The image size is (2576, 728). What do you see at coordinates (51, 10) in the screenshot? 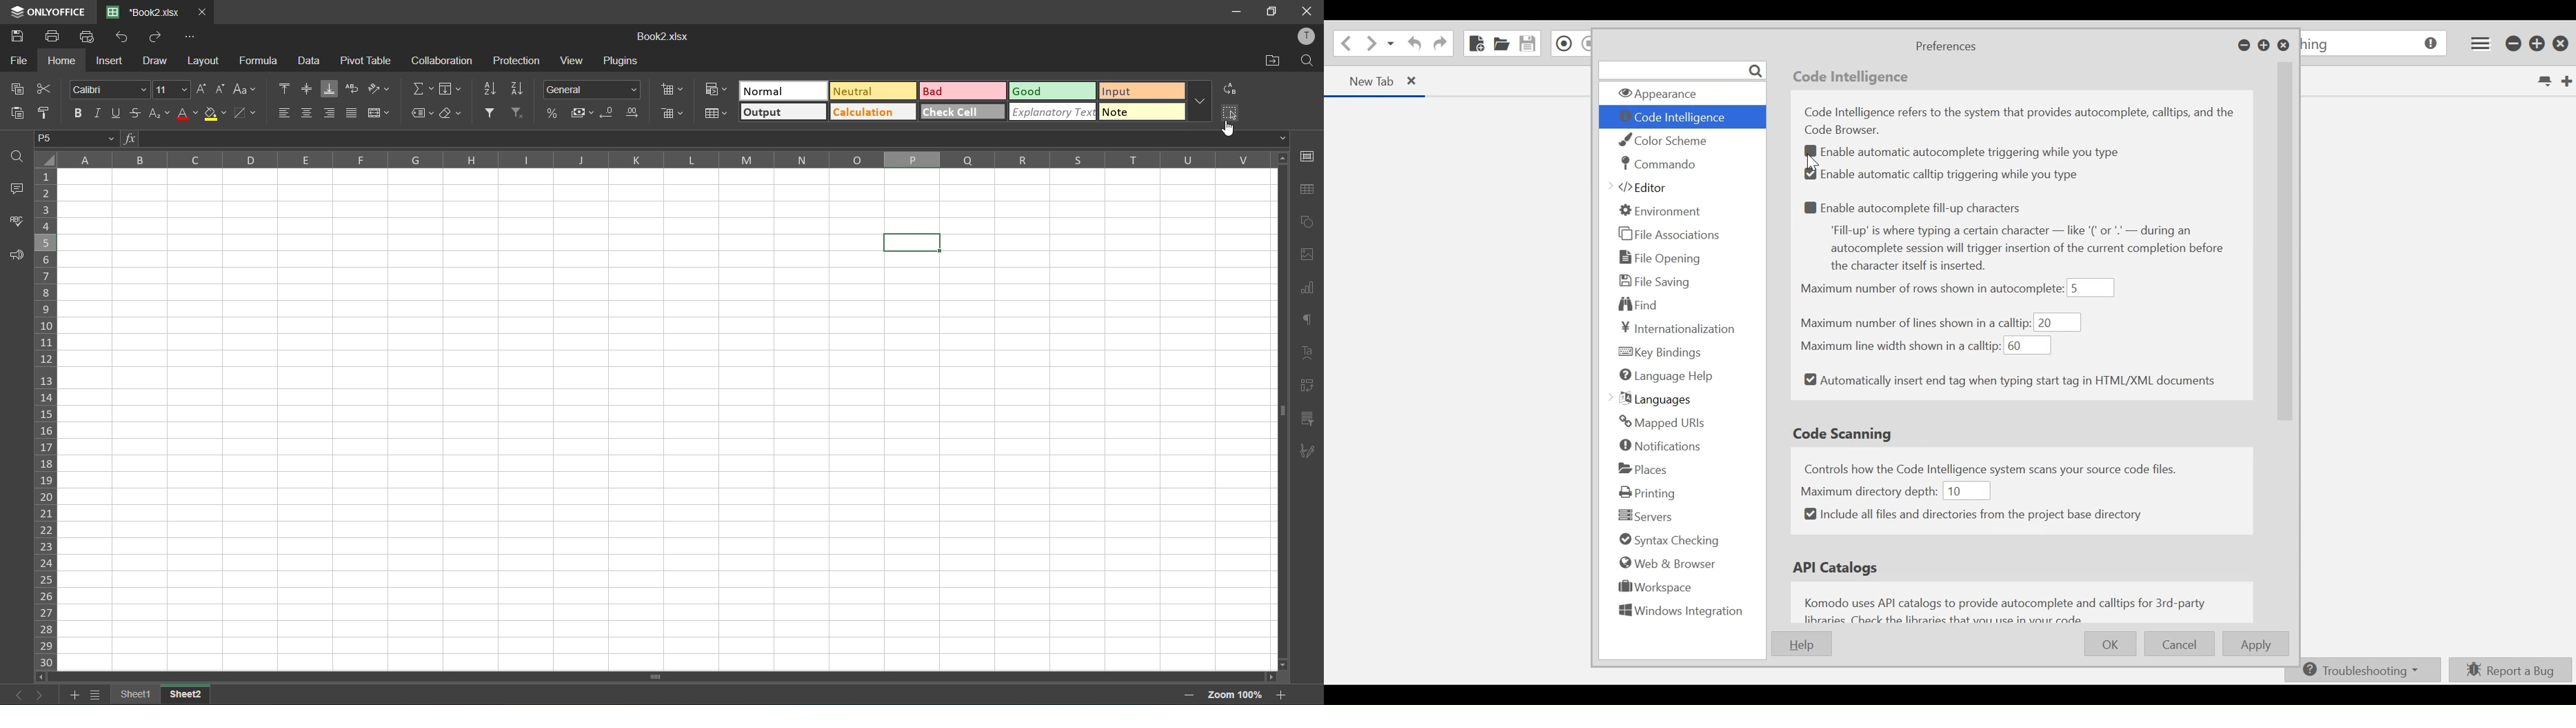
I see `ONLYOFFICE` at bounding box center [51, 10].